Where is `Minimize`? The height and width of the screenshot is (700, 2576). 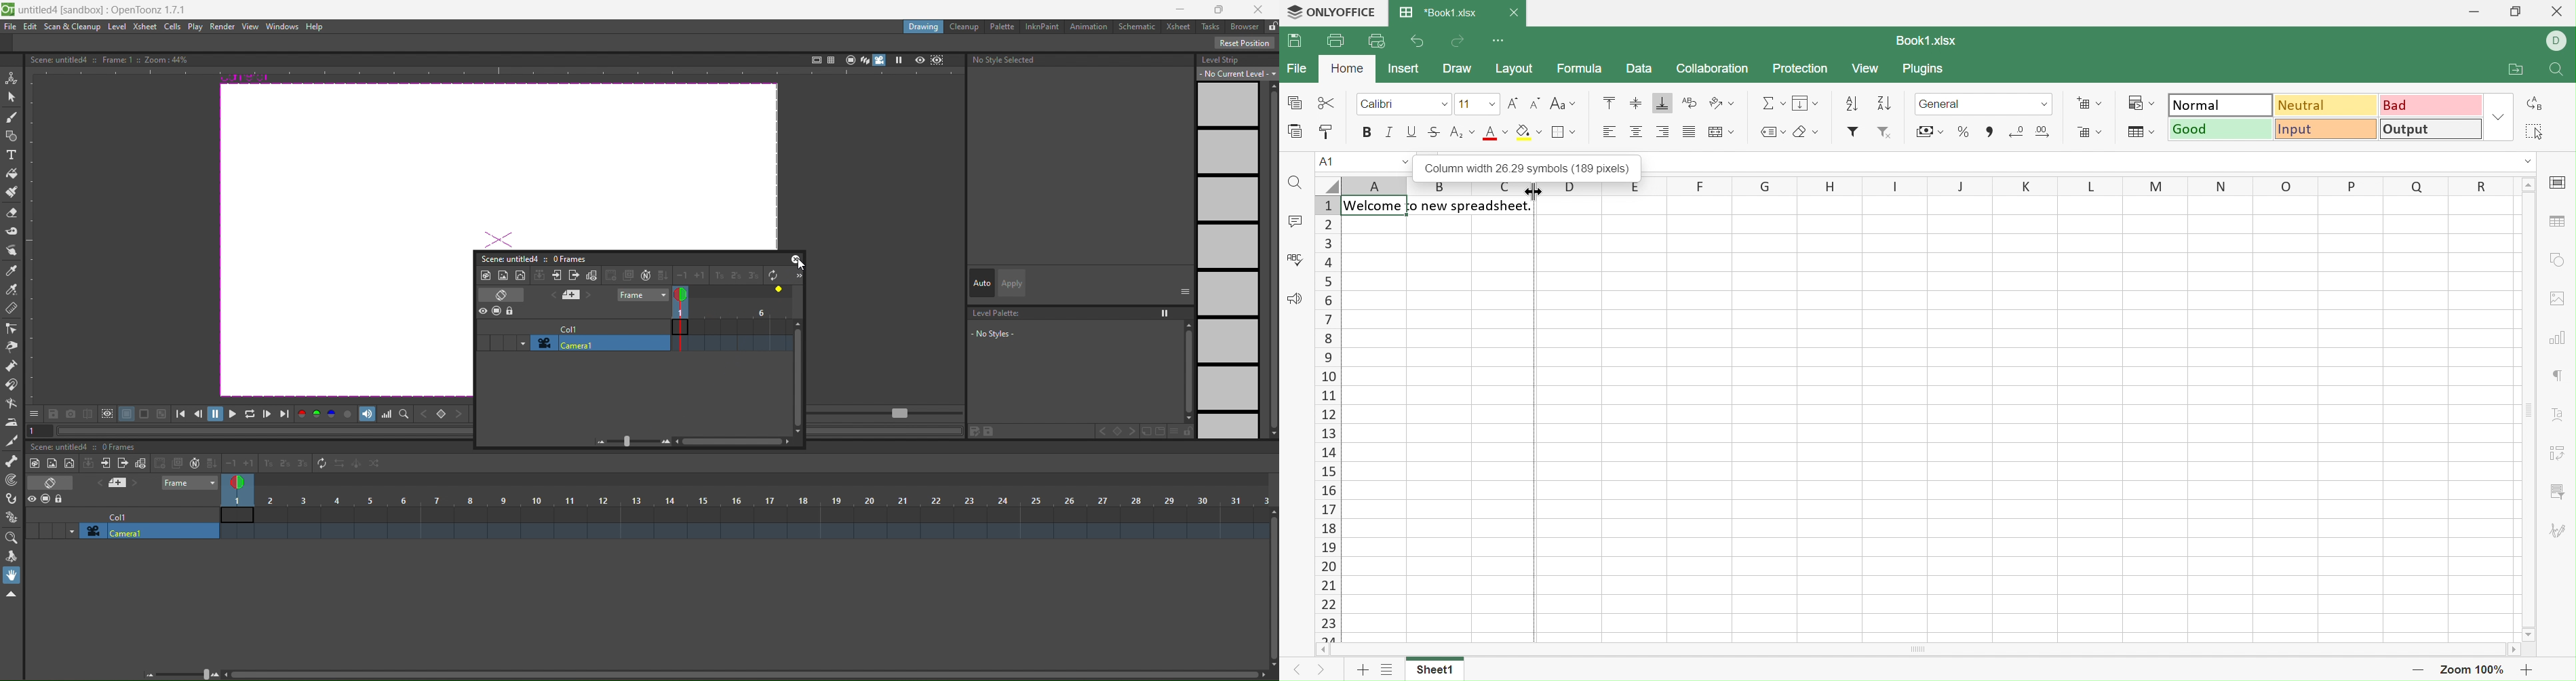
Minimize is located at coordinates (2469, 11).